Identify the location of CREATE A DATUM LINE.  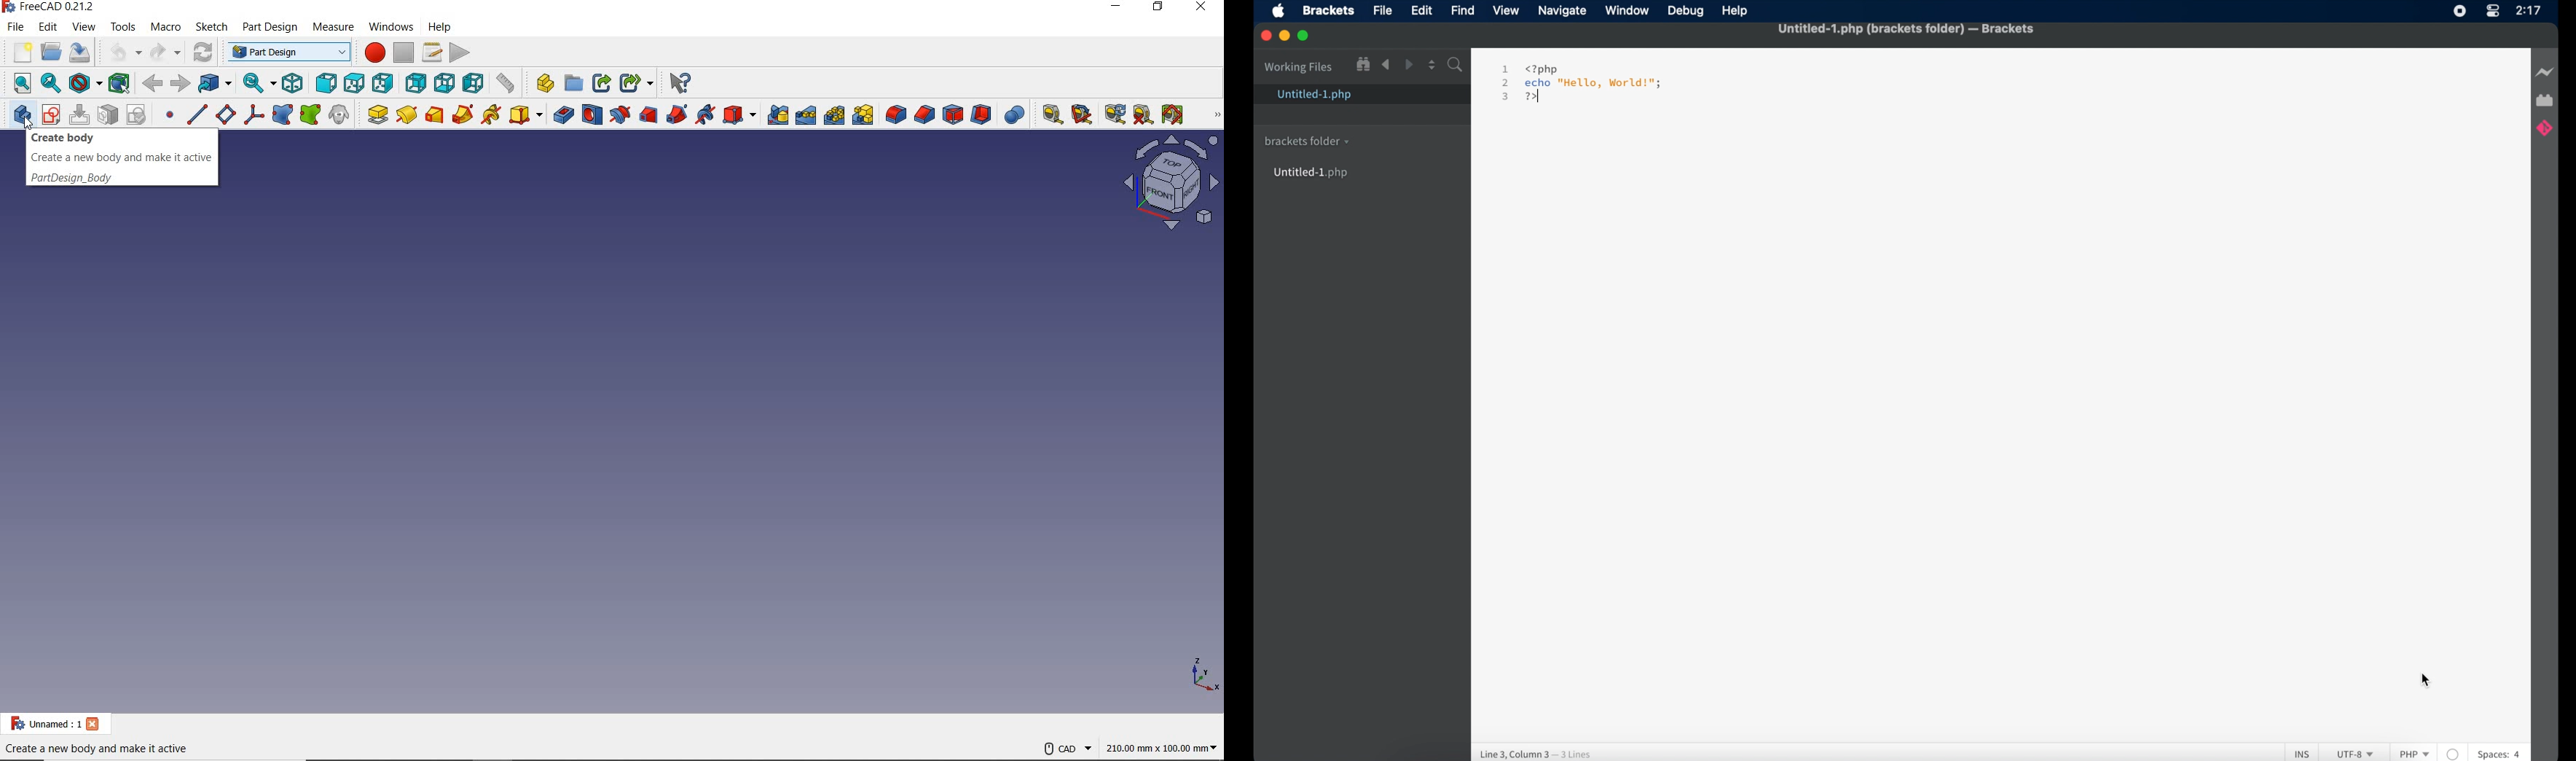
(197, 115).